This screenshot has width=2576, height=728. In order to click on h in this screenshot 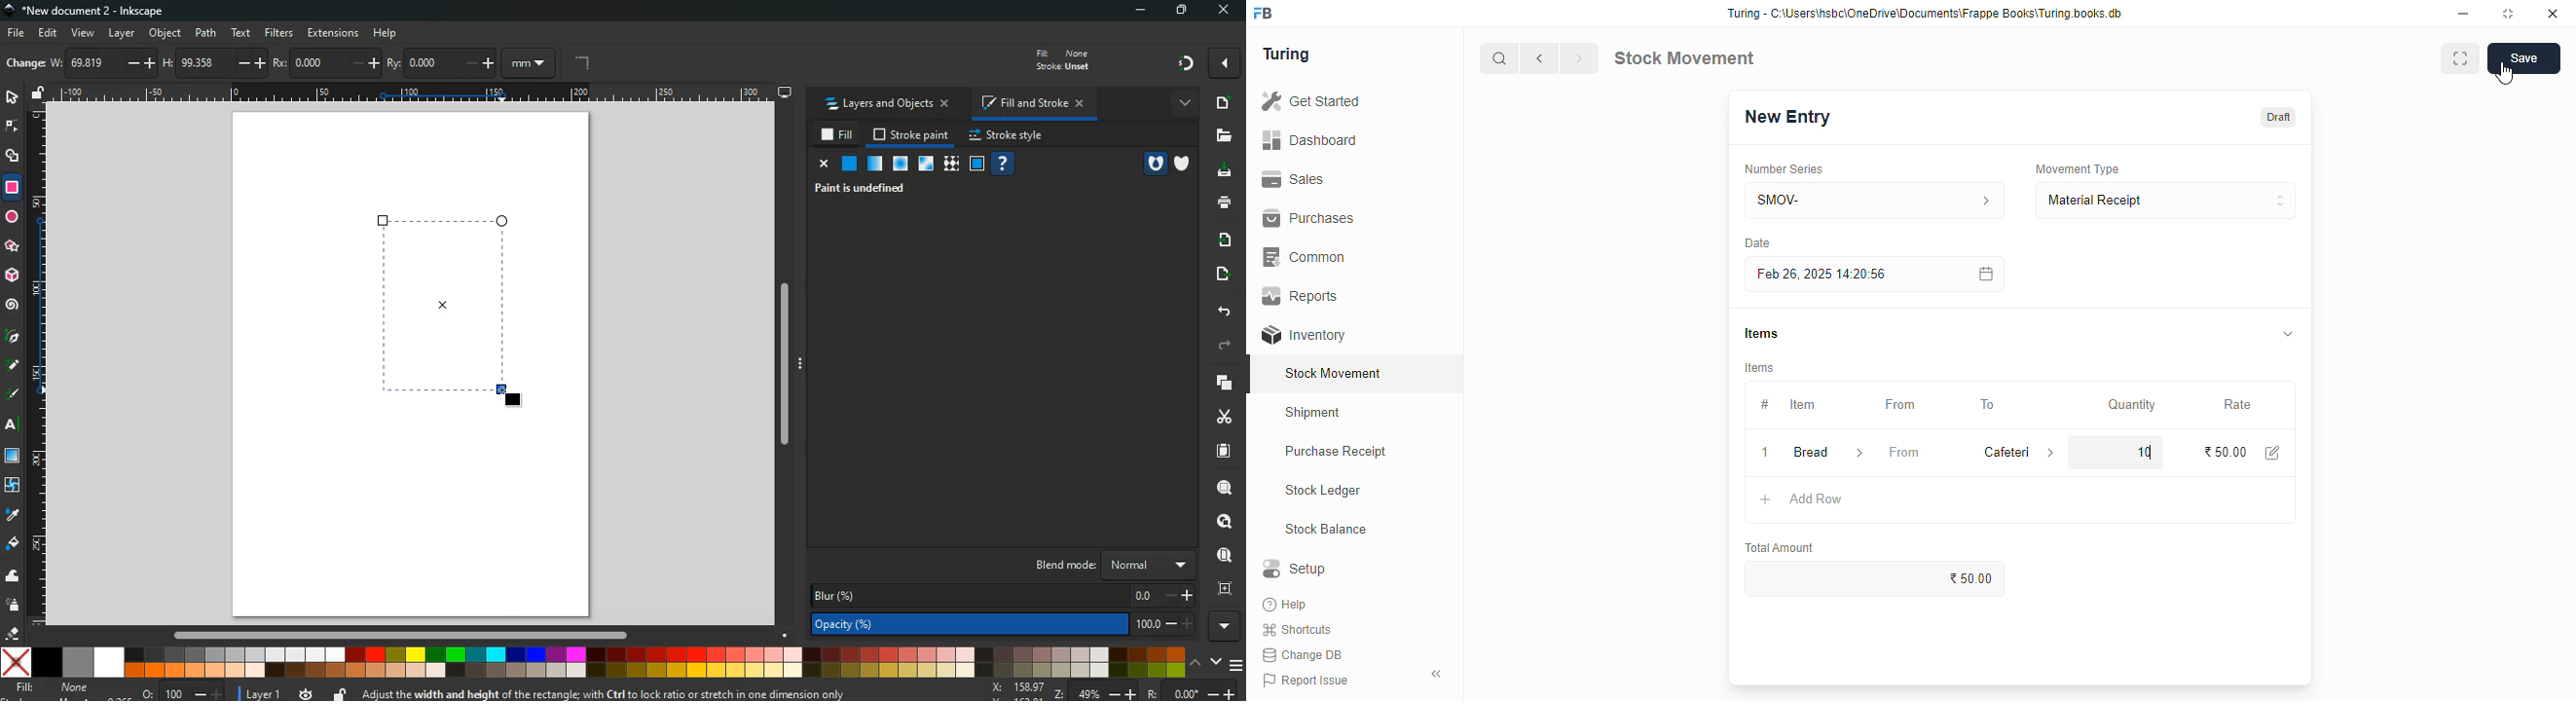, I will do `click(198, 63)`.